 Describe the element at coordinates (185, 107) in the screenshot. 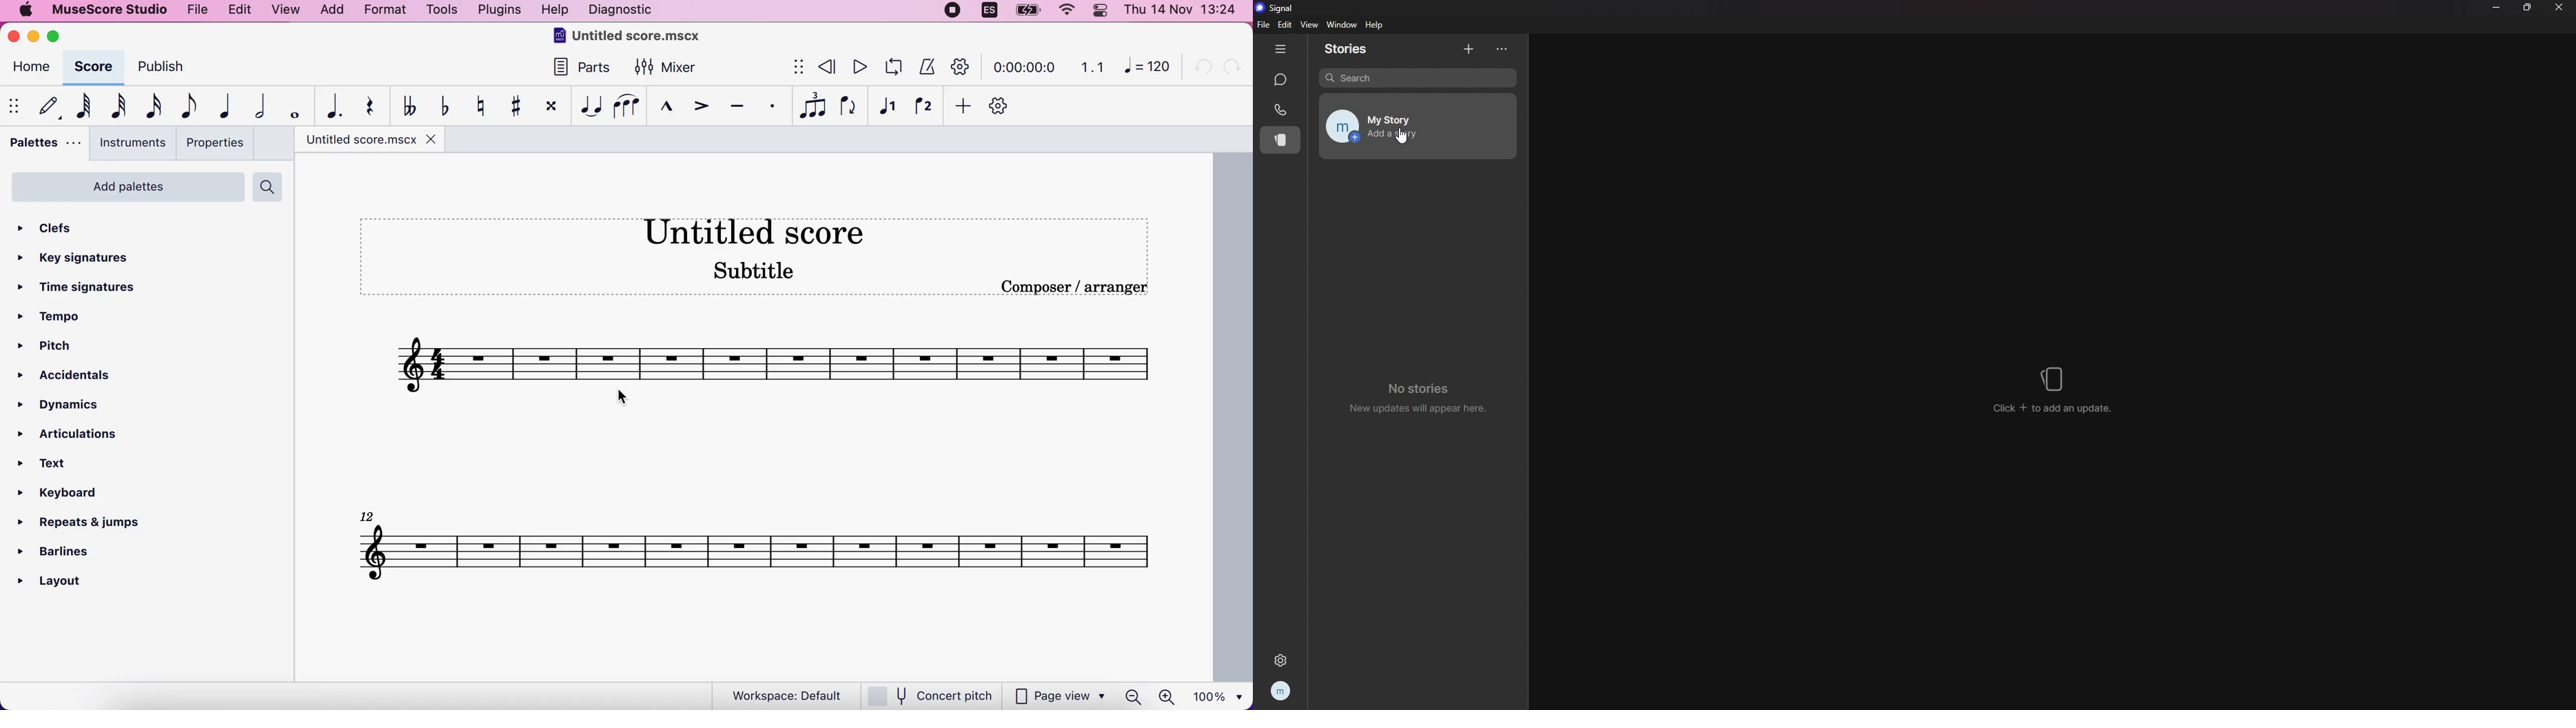

I see `eight note` at that location.